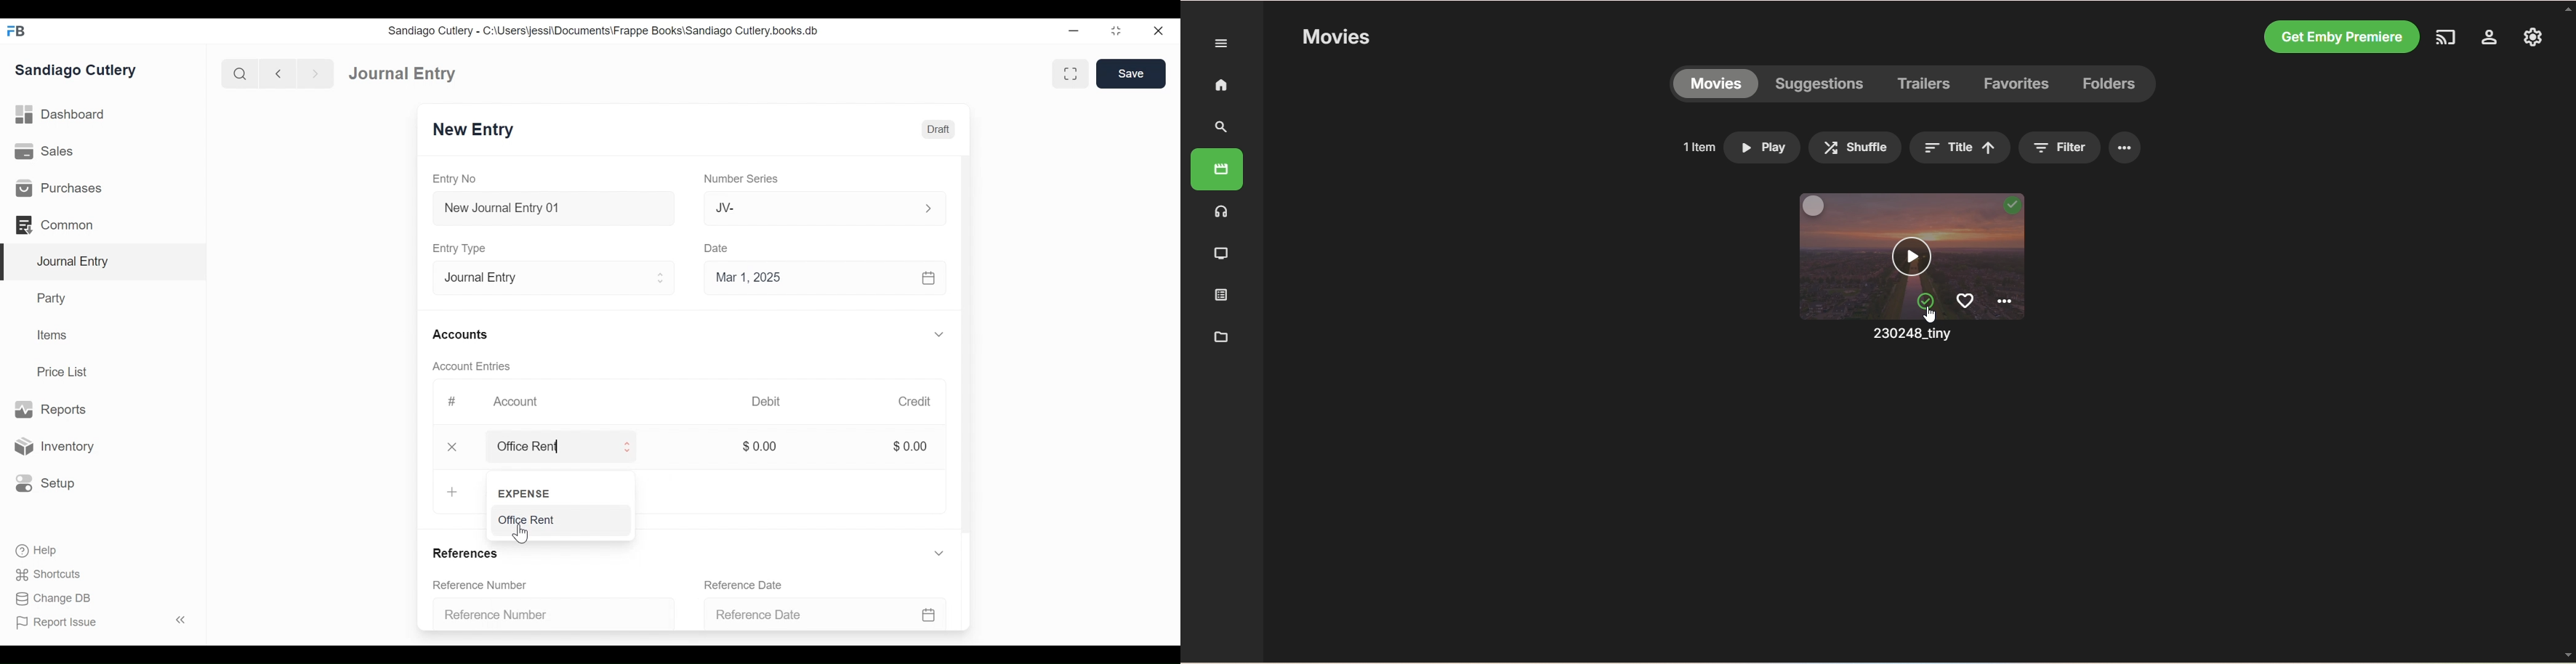  What do you see at coordinates (769, 401) in the screenshot?
I see `Debit` at bounding box center [769, 401].